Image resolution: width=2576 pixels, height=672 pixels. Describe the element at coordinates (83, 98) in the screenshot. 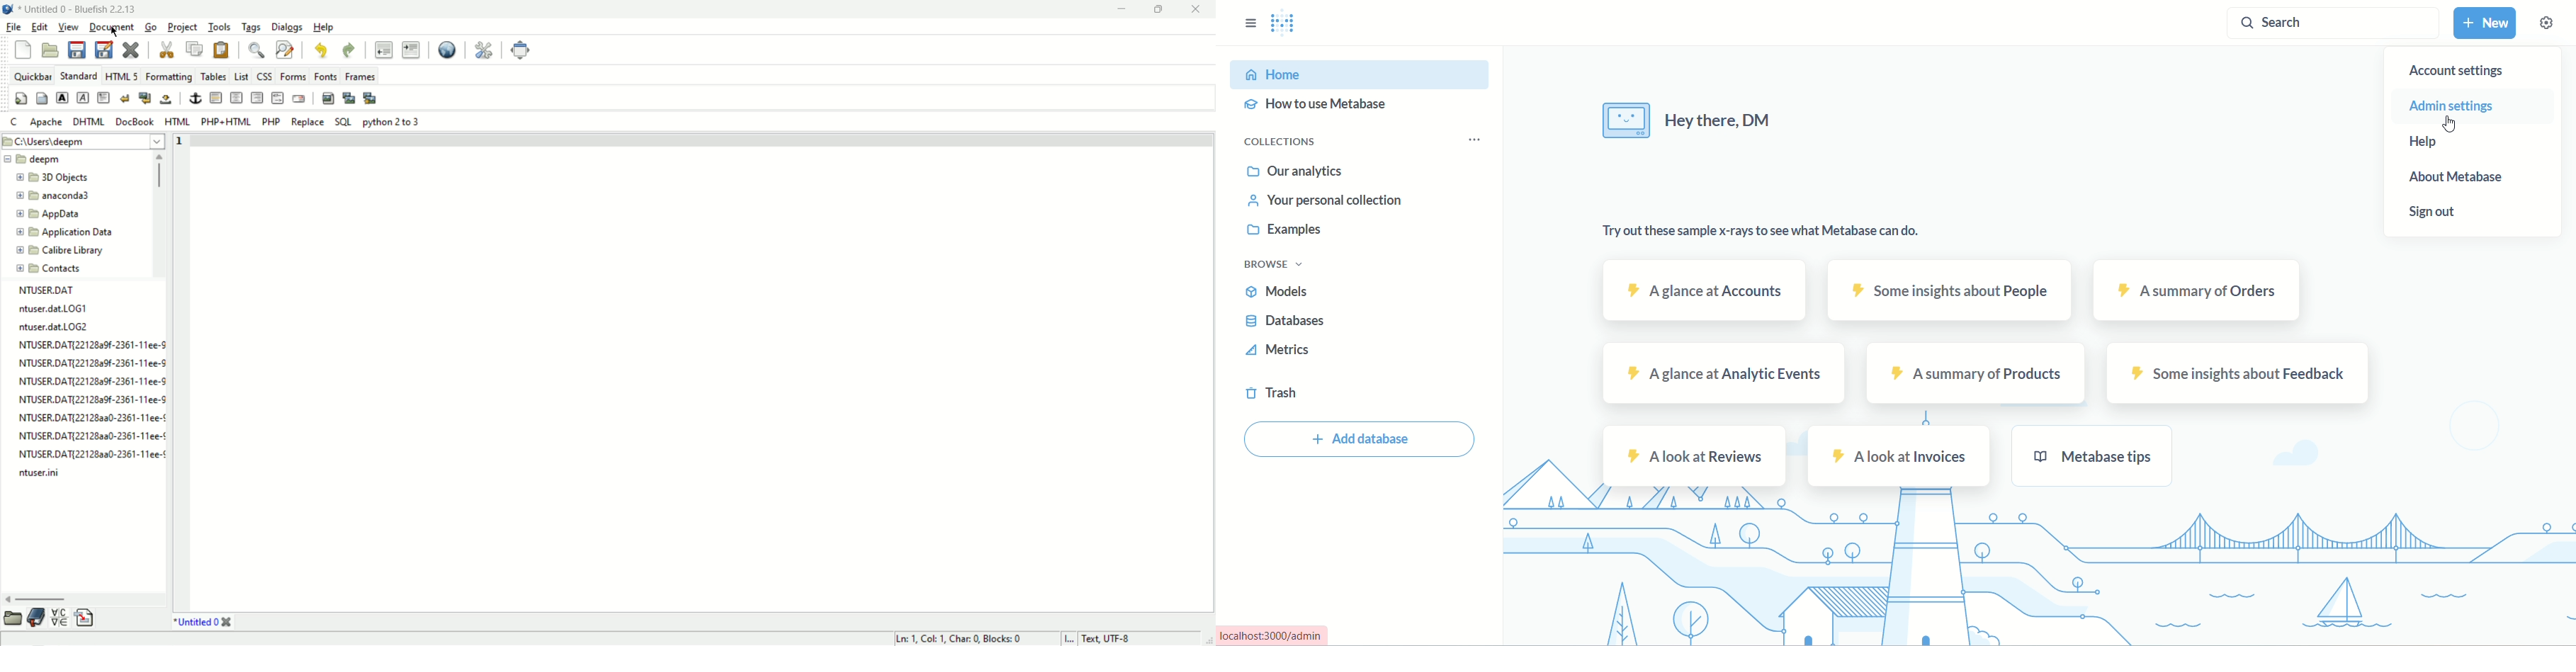

I see `emphasis` at that location.